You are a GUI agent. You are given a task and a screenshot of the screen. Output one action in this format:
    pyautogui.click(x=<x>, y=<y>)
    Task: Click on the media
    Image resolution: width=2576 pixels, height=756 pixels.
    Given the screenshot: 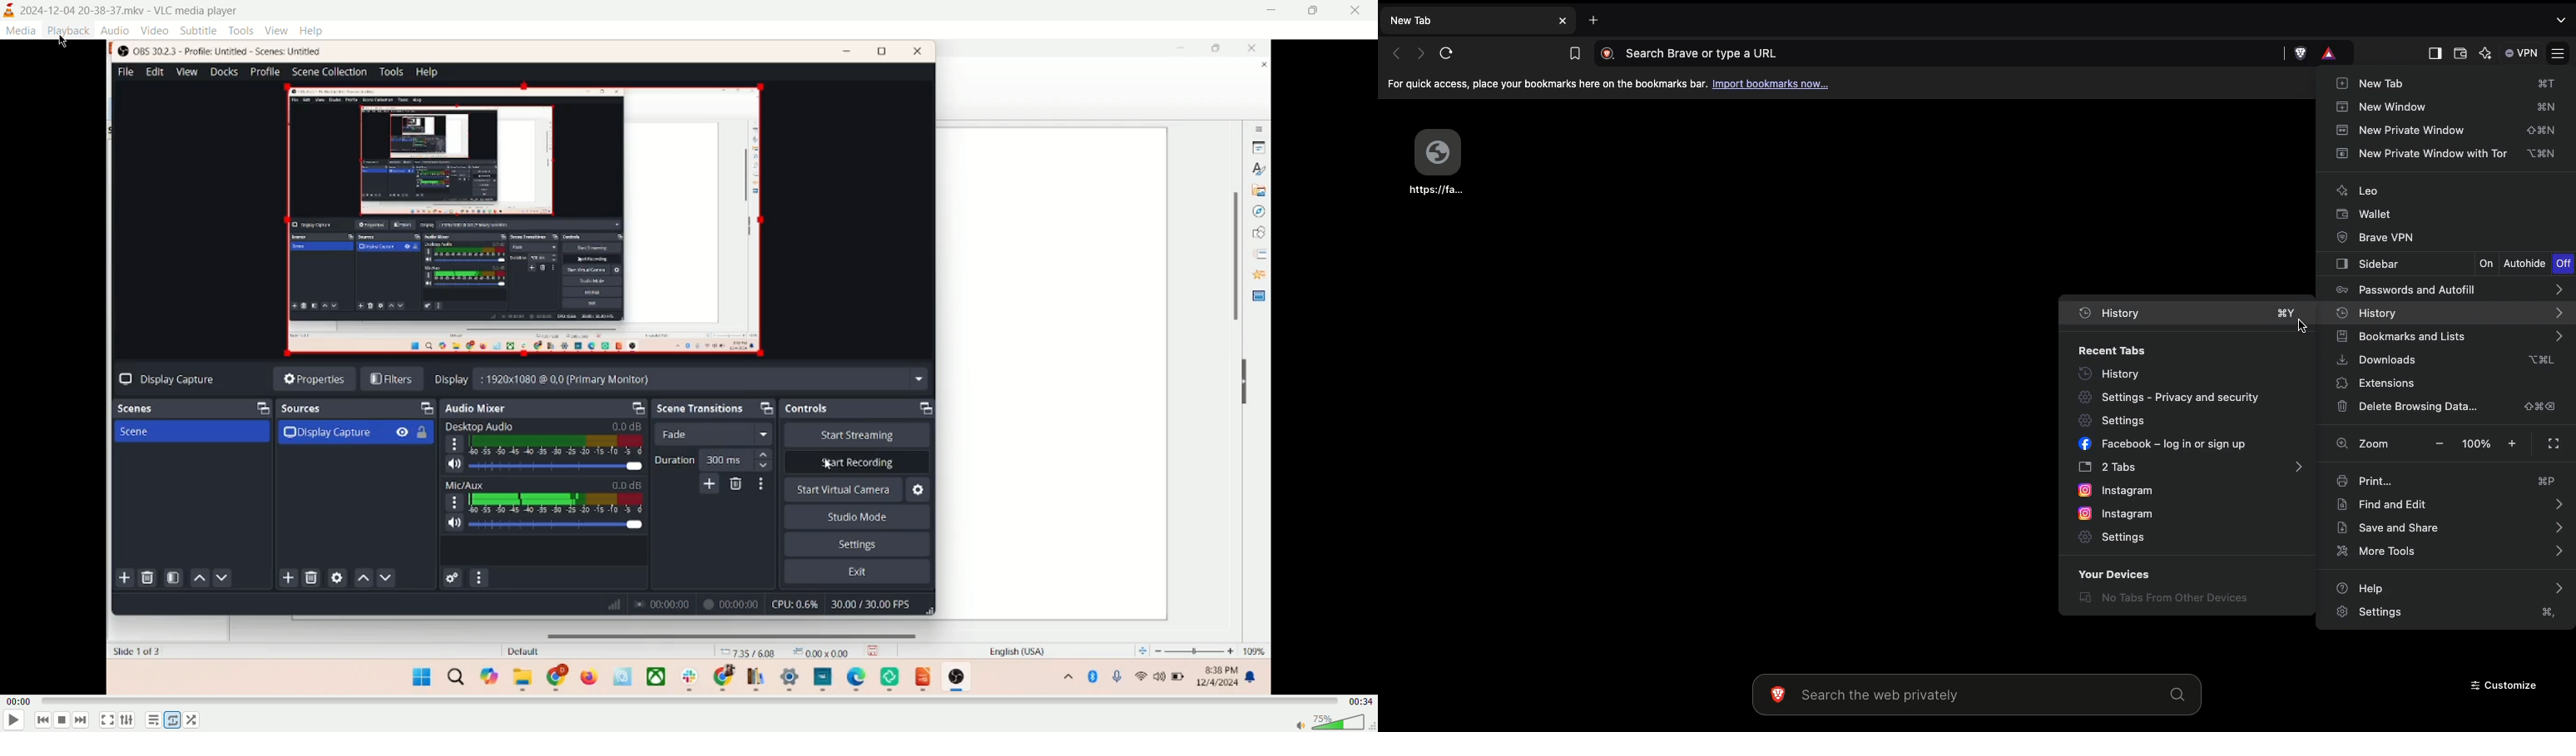 What is the action you would take?
    pyautogui.click(x=21, y=32)
    